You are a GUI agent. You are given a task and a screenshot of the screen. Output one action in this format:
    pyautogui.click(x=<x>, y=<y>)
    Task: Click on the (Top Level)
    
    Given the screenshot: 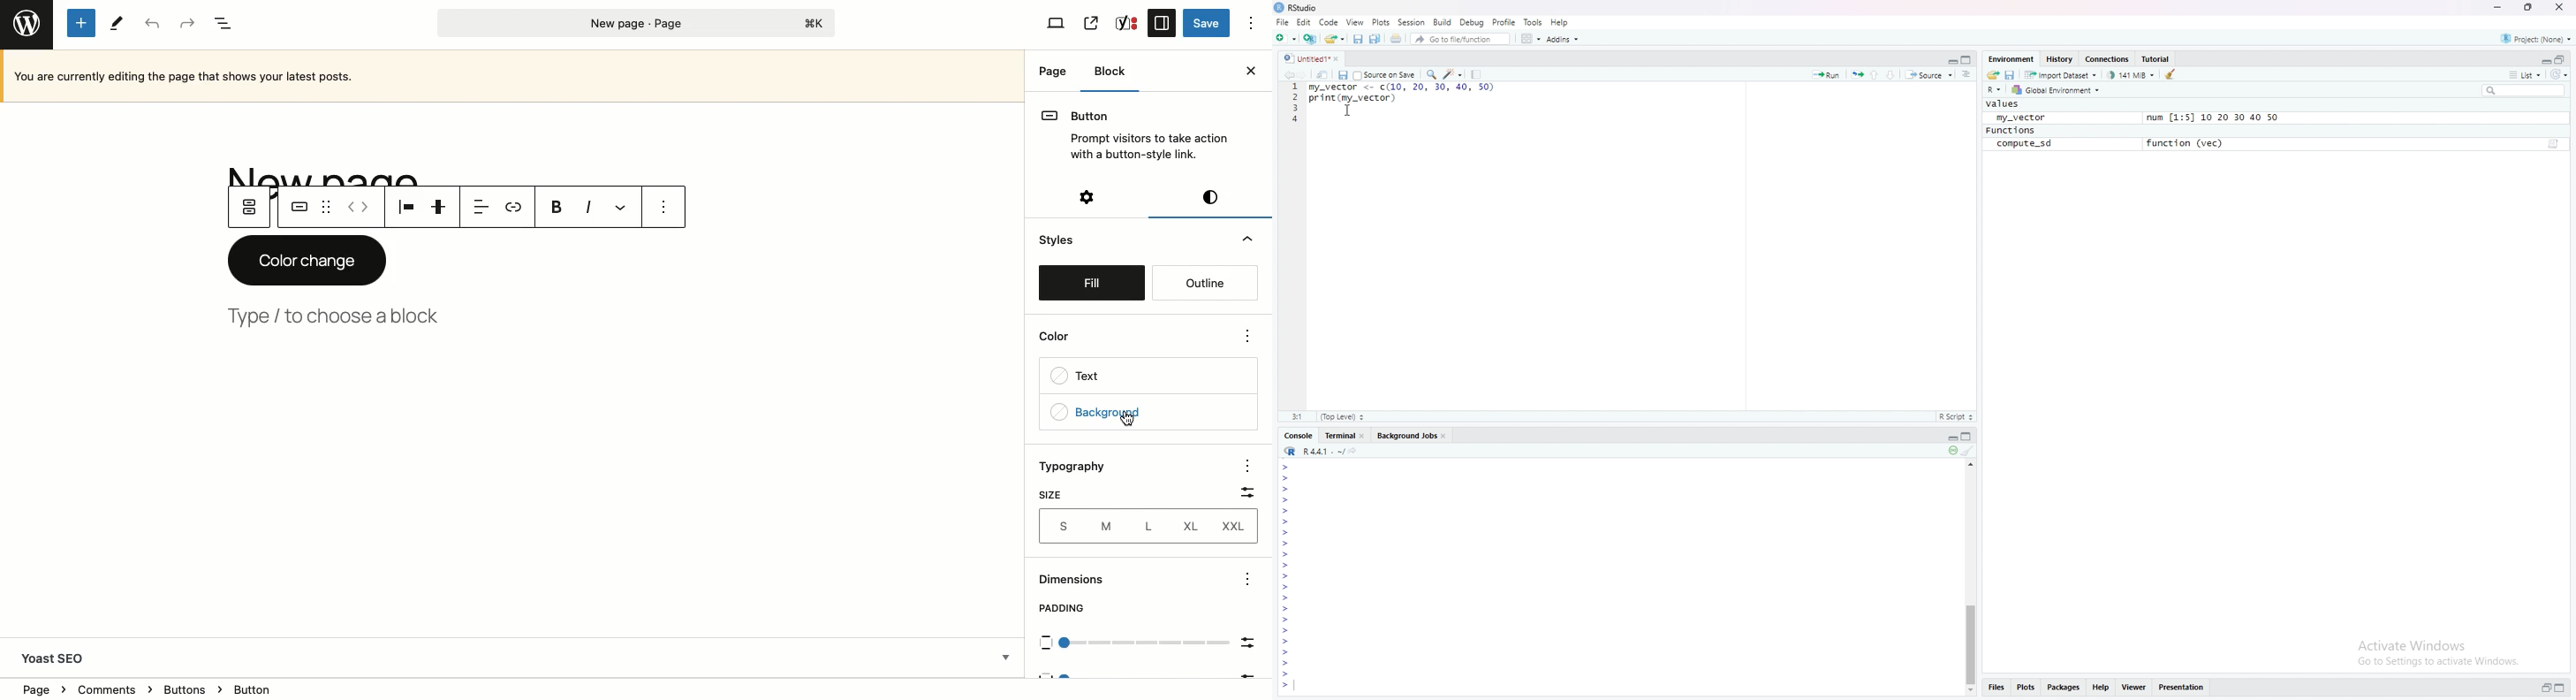 What is the action you would take?
    pyautogui.click(x=1341, y=417)
    